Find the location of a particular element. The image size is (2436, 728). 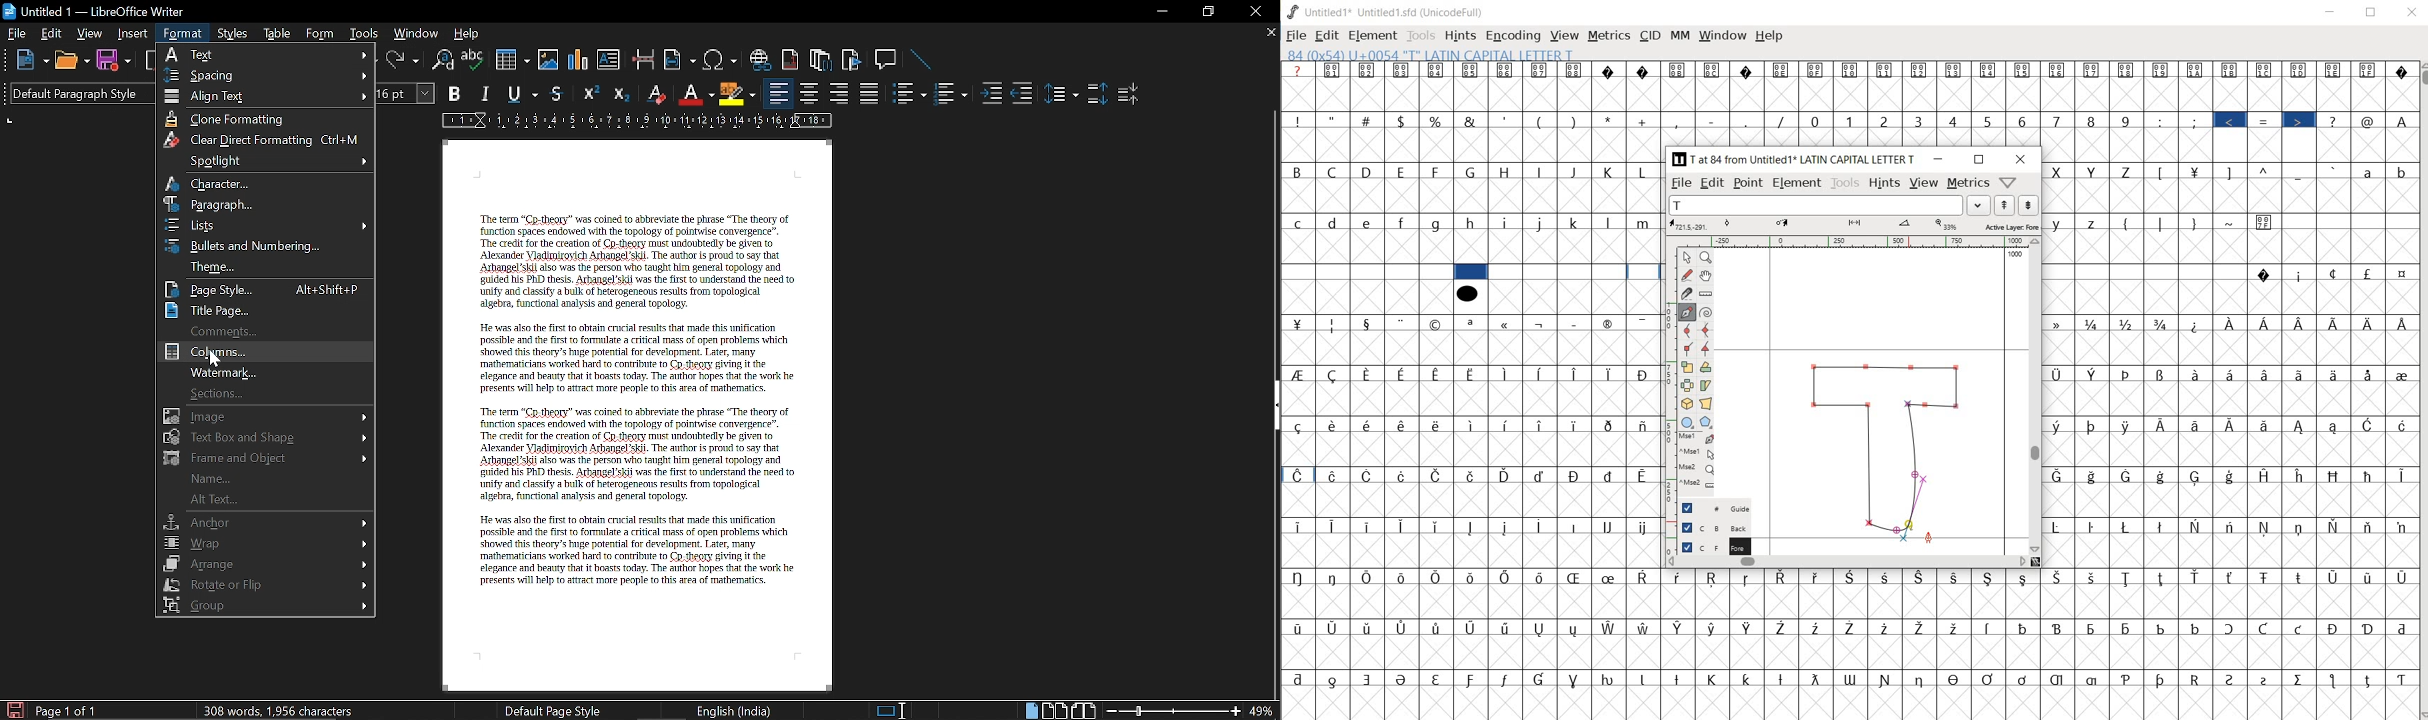

Symbol is located at coordinates (1611, 70).